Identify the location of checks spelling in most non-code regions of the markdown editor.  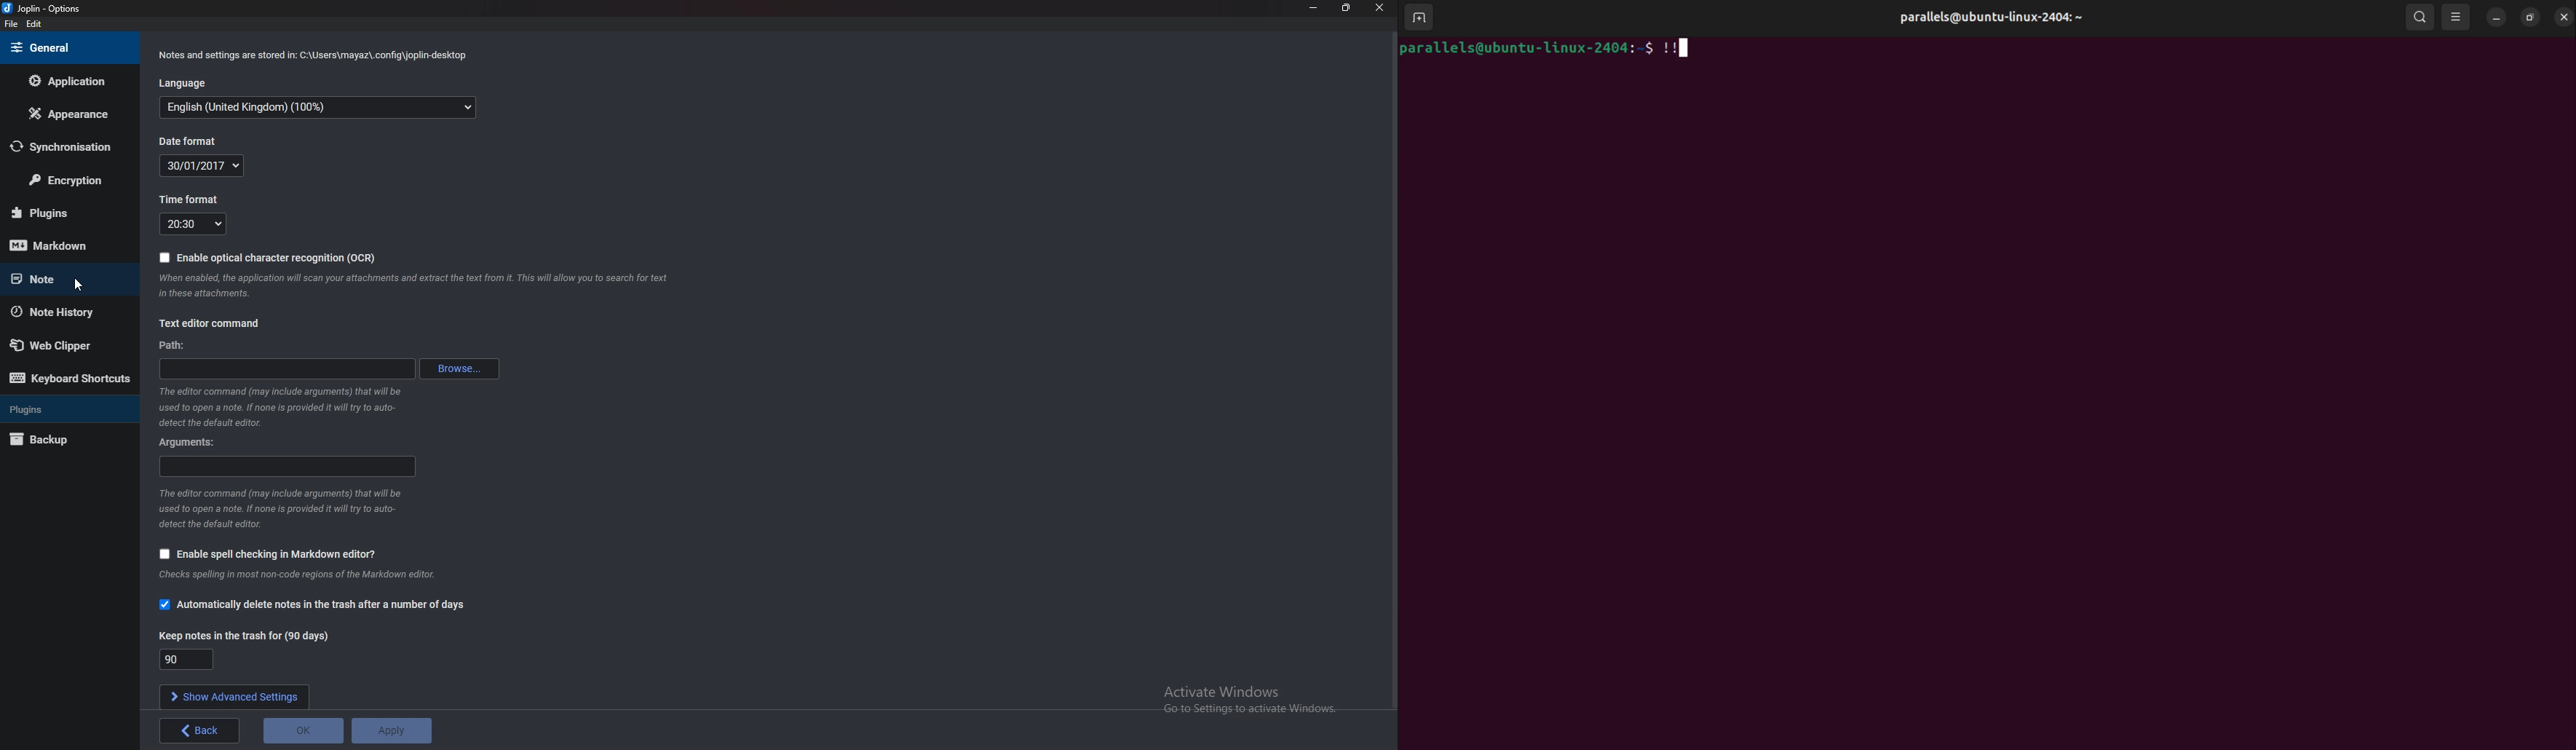
(304, 575).